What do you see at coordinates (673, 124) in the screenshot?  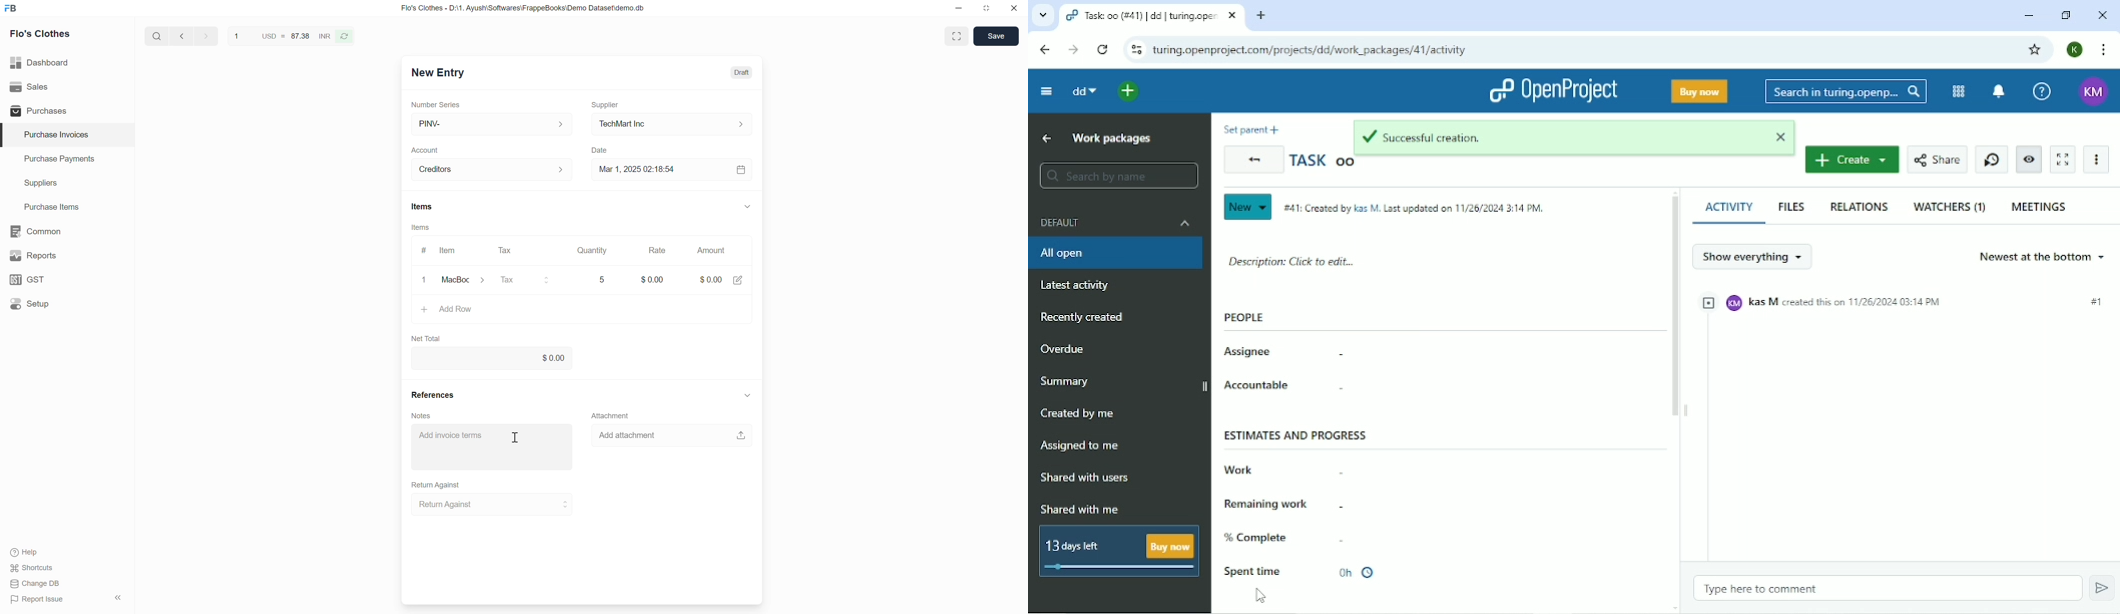 I see `TechMart Inc` at bounding box center [673, 124].